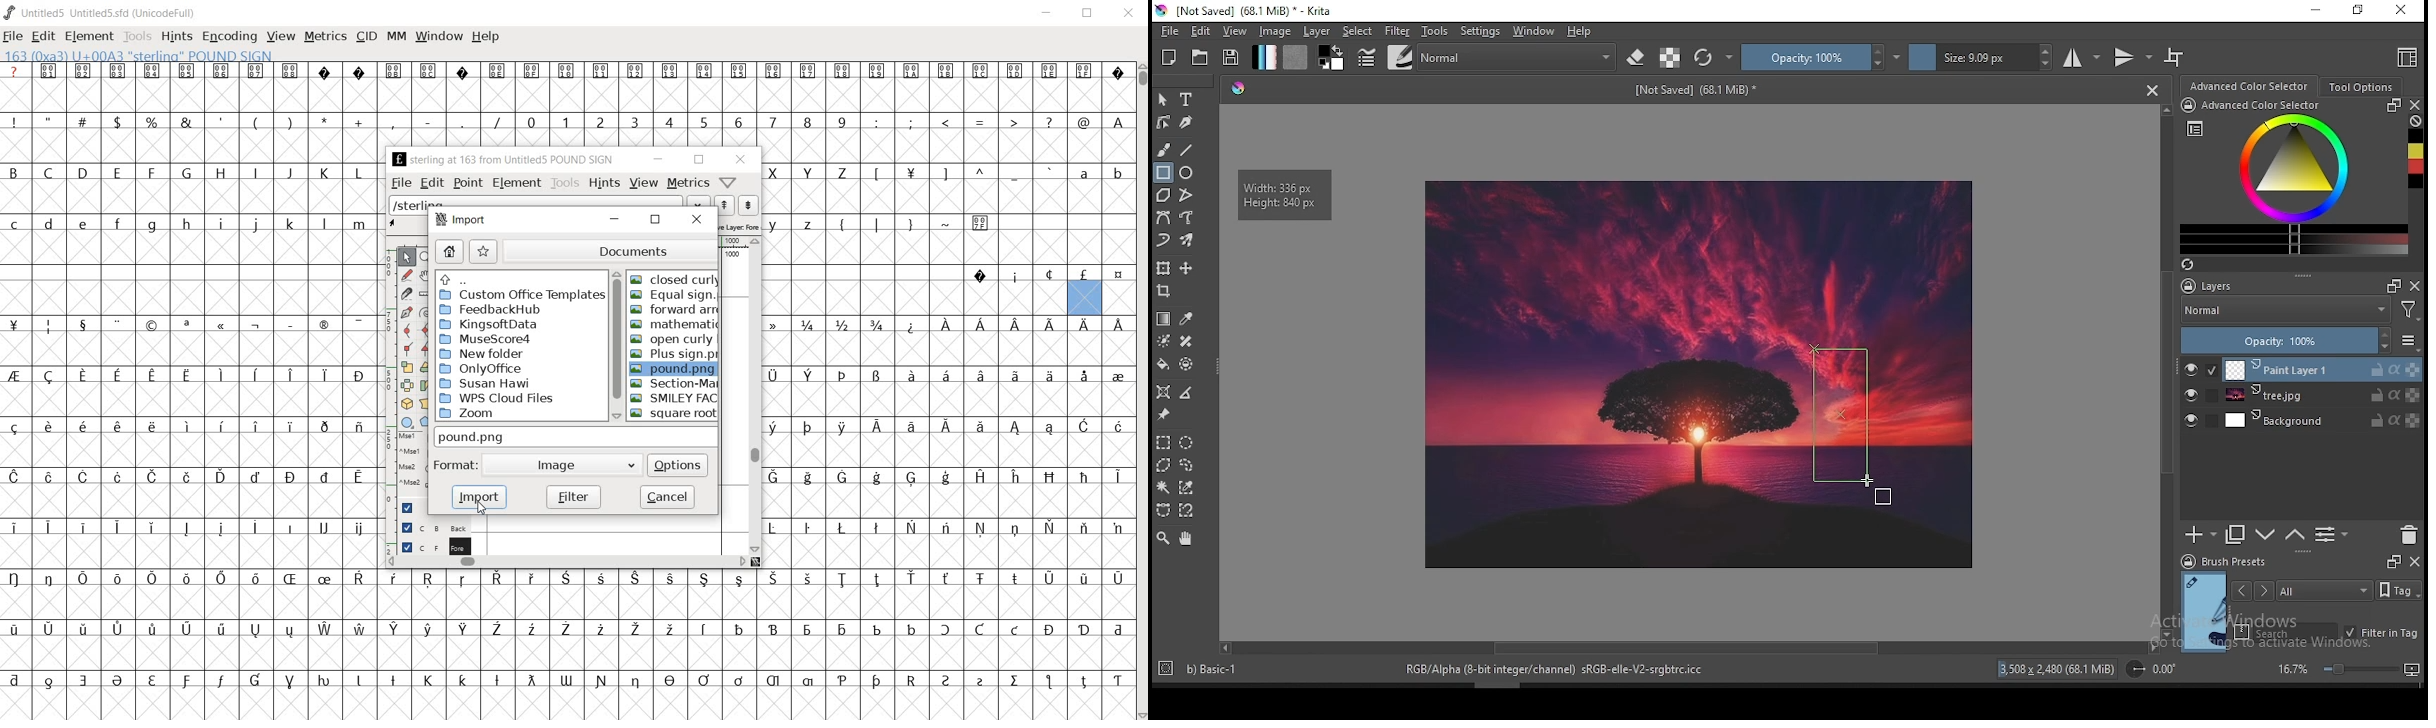  I want to click on Symbol, so click(117, 377).